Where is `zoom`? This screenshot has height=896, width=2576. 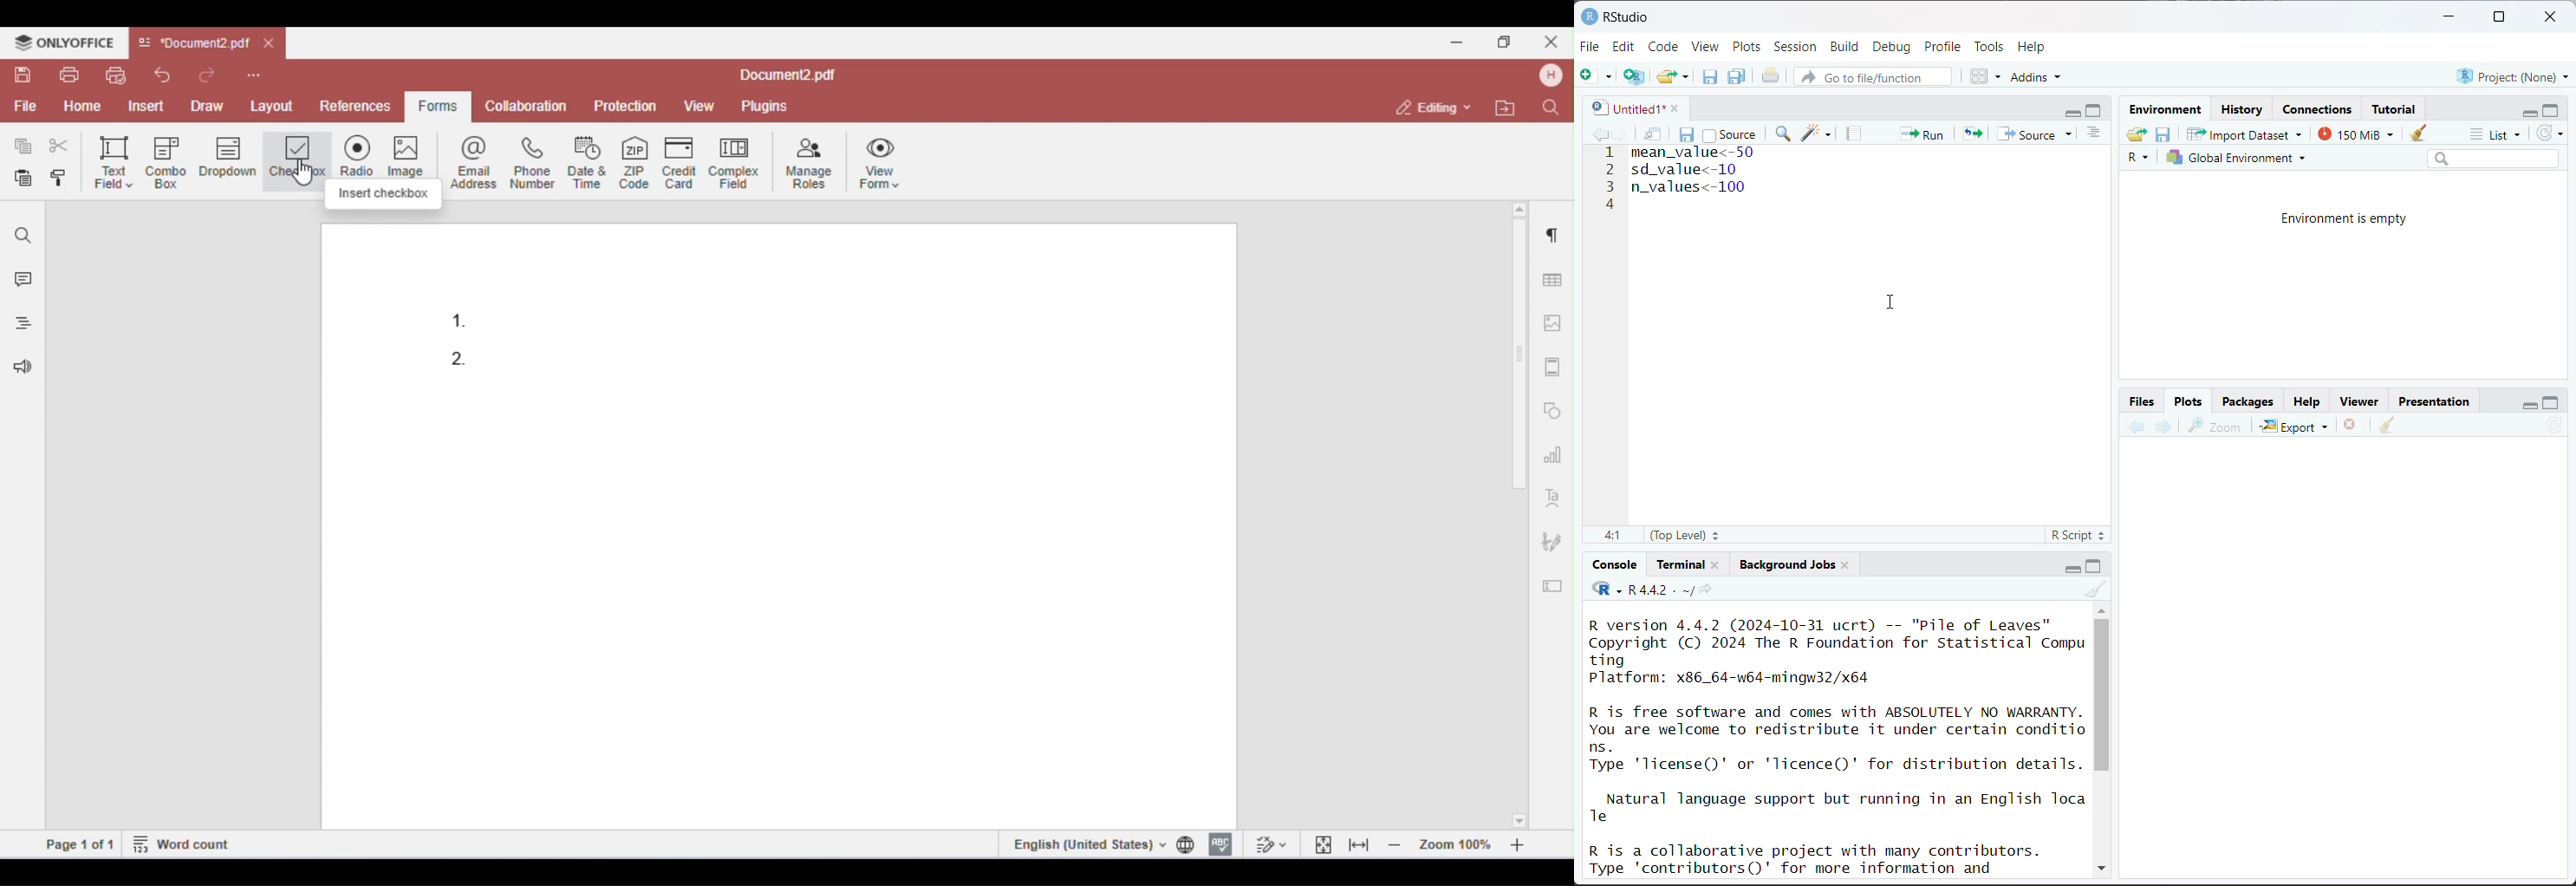
zoom is located at coordinates (2215, 426).